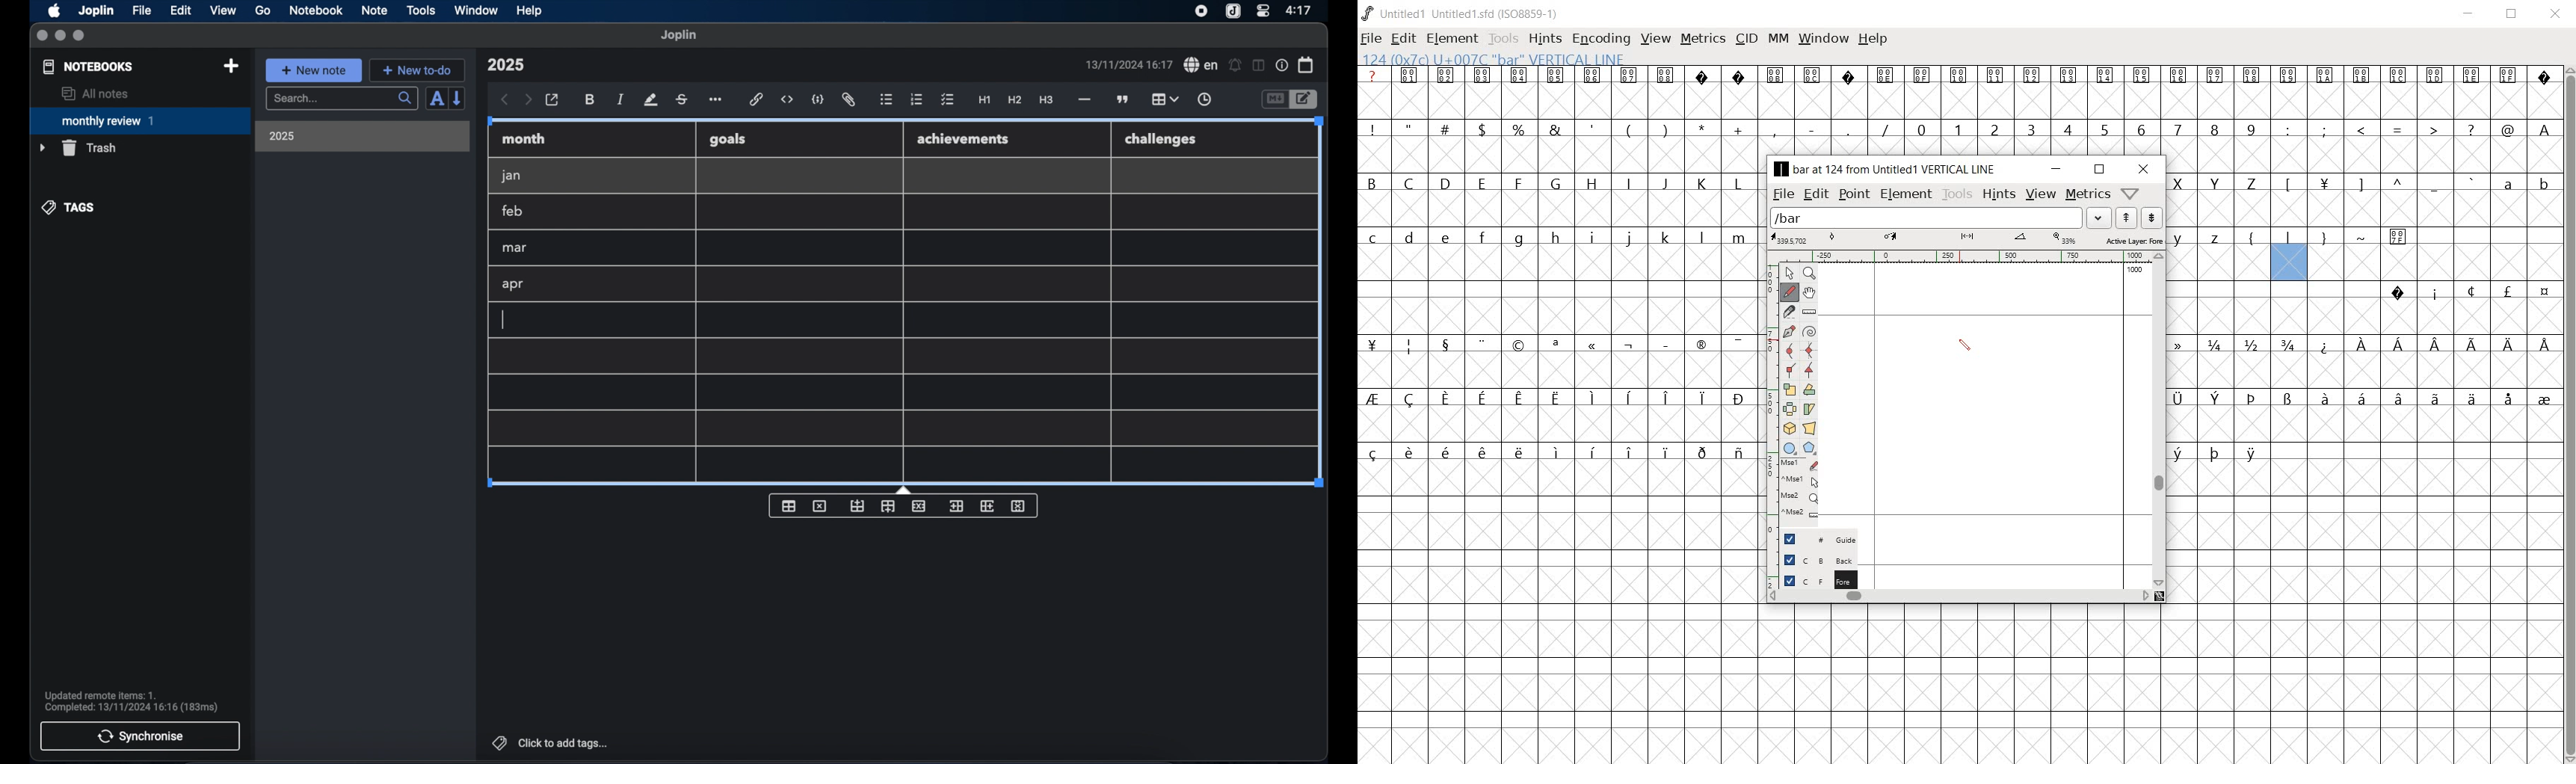  Describe the element at coordinates (2364, 531) in the screenshot. I see `empty cells` at that location.